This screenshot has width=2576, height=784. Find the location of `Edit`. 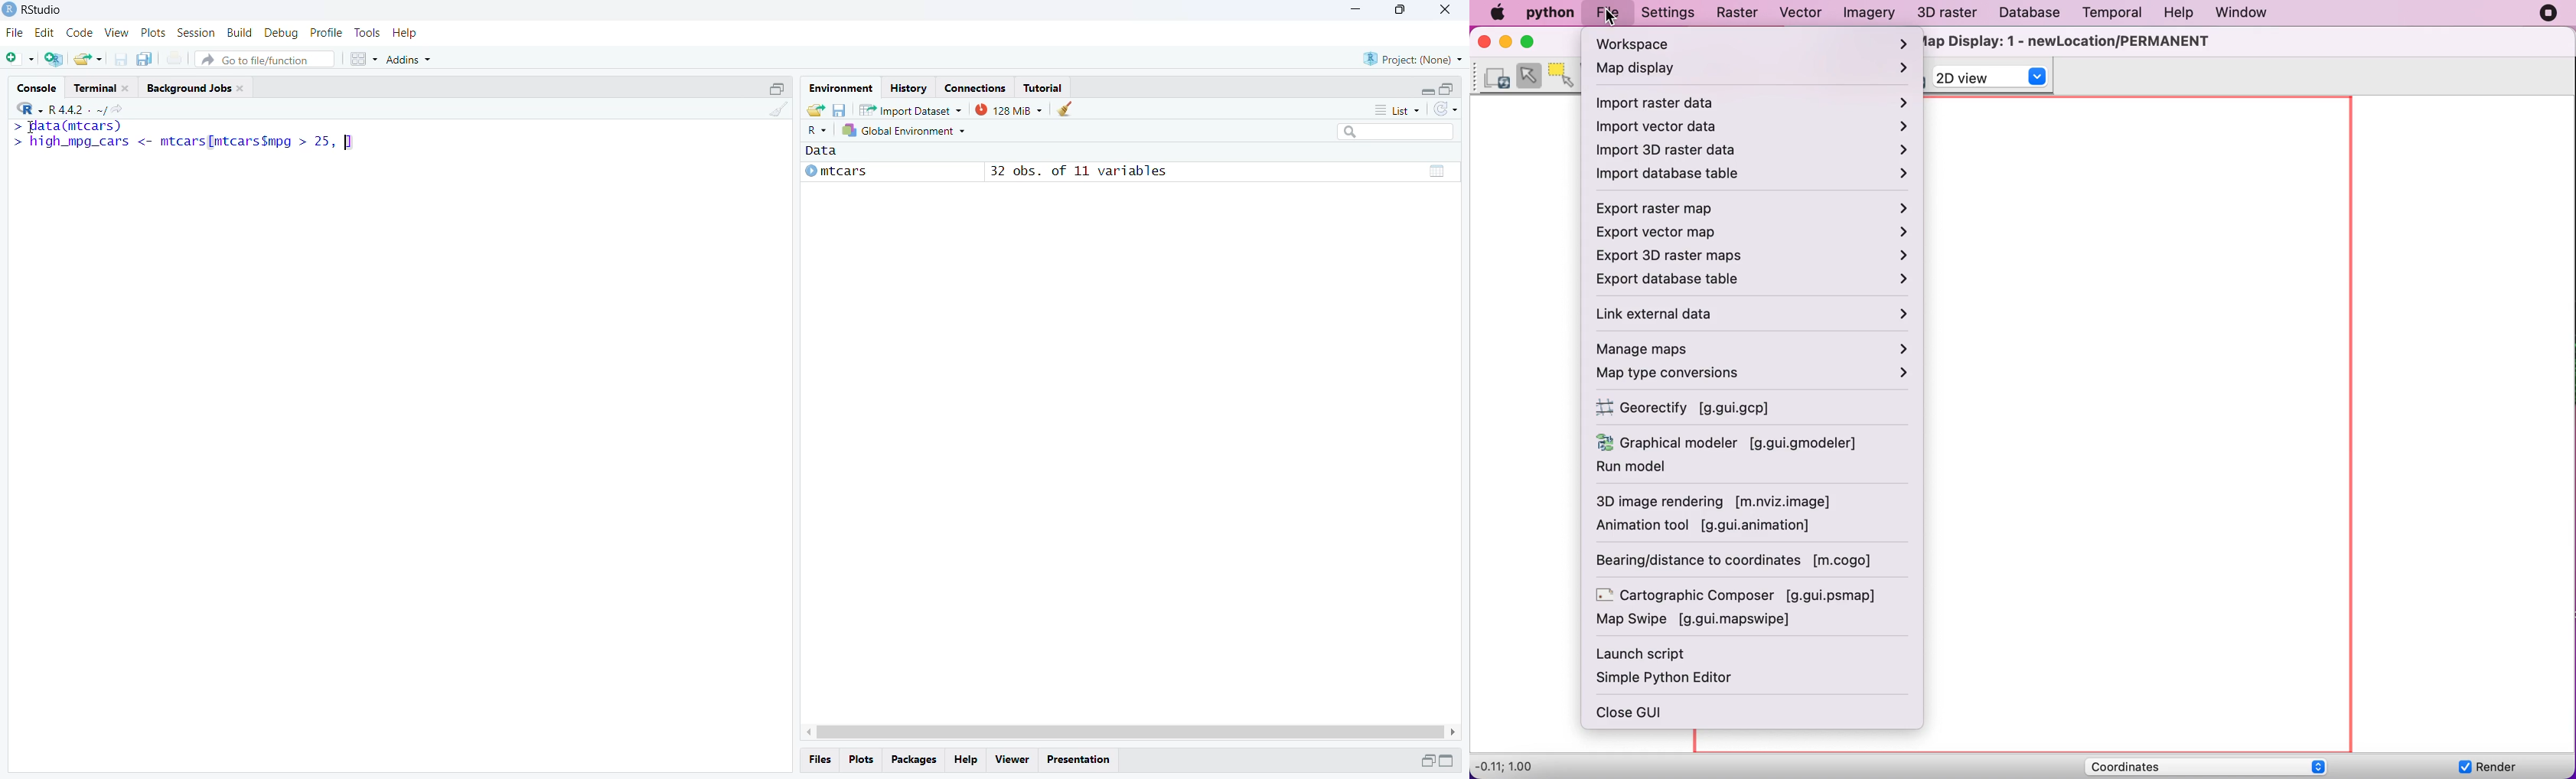

Edit is located at coordinates (46, 33).